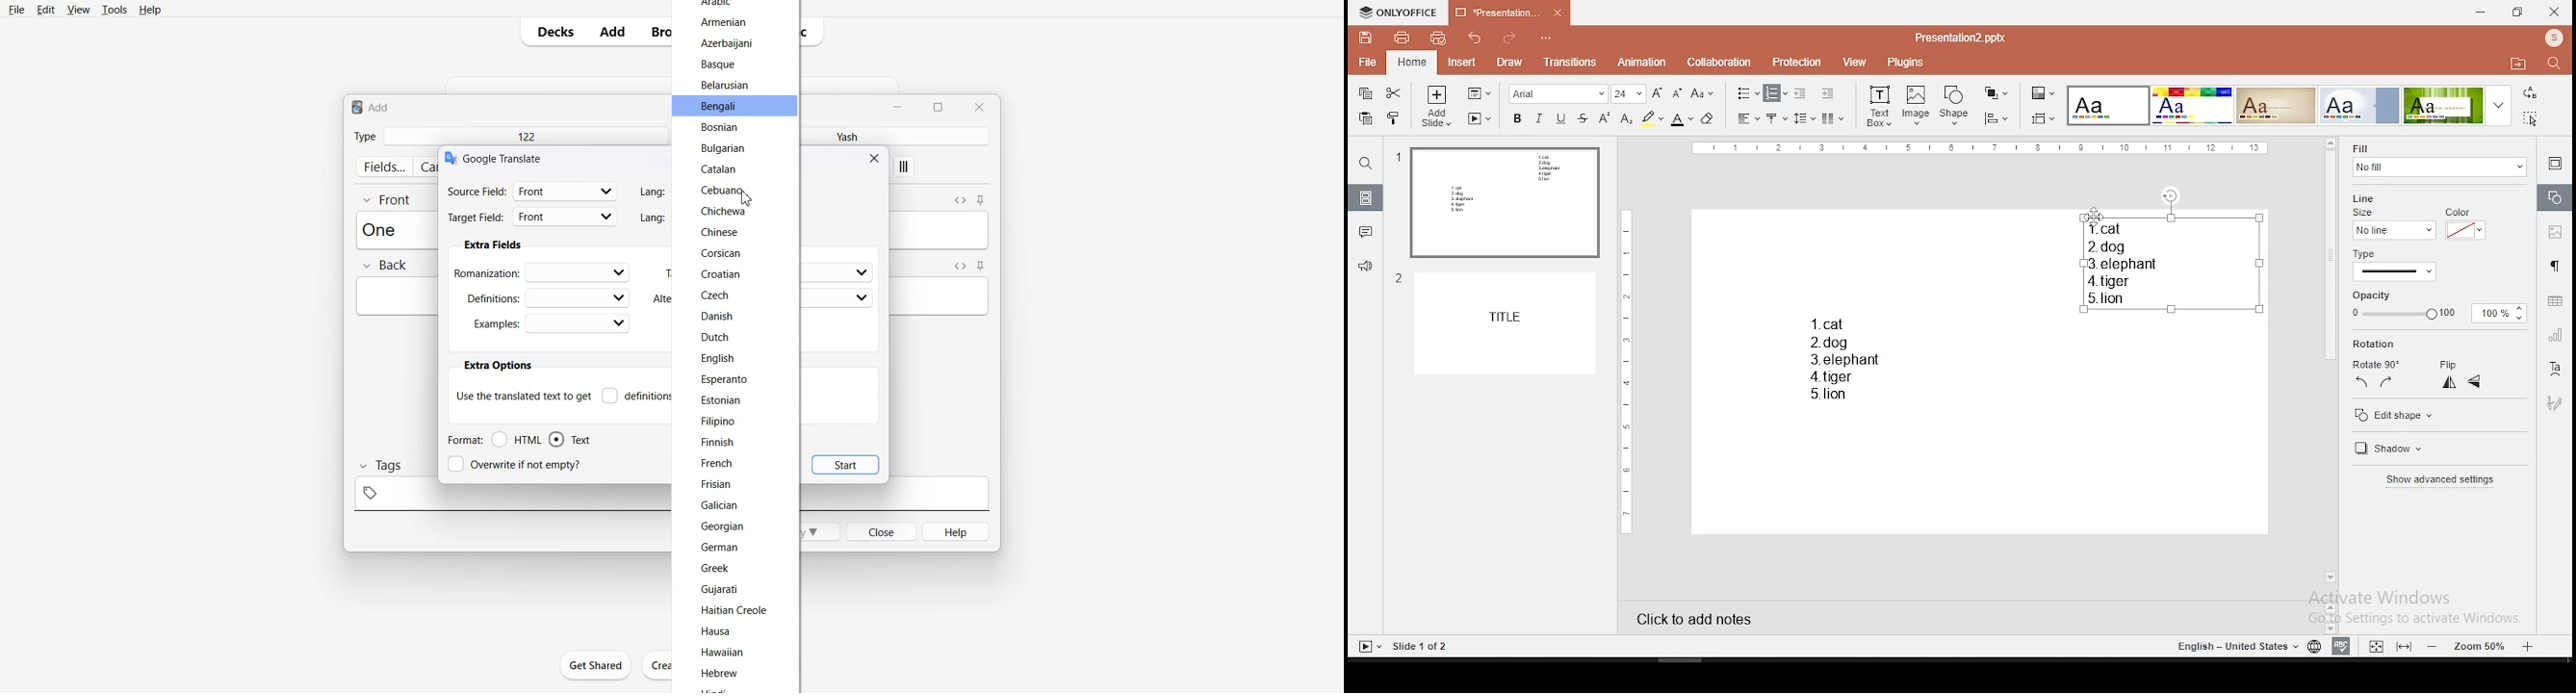 The width and height of the screenshot is (2576, 700). What do you see at coordinates (1798, 61) in the screenshot?
I see `protection` at bounding box center [1798, 61].